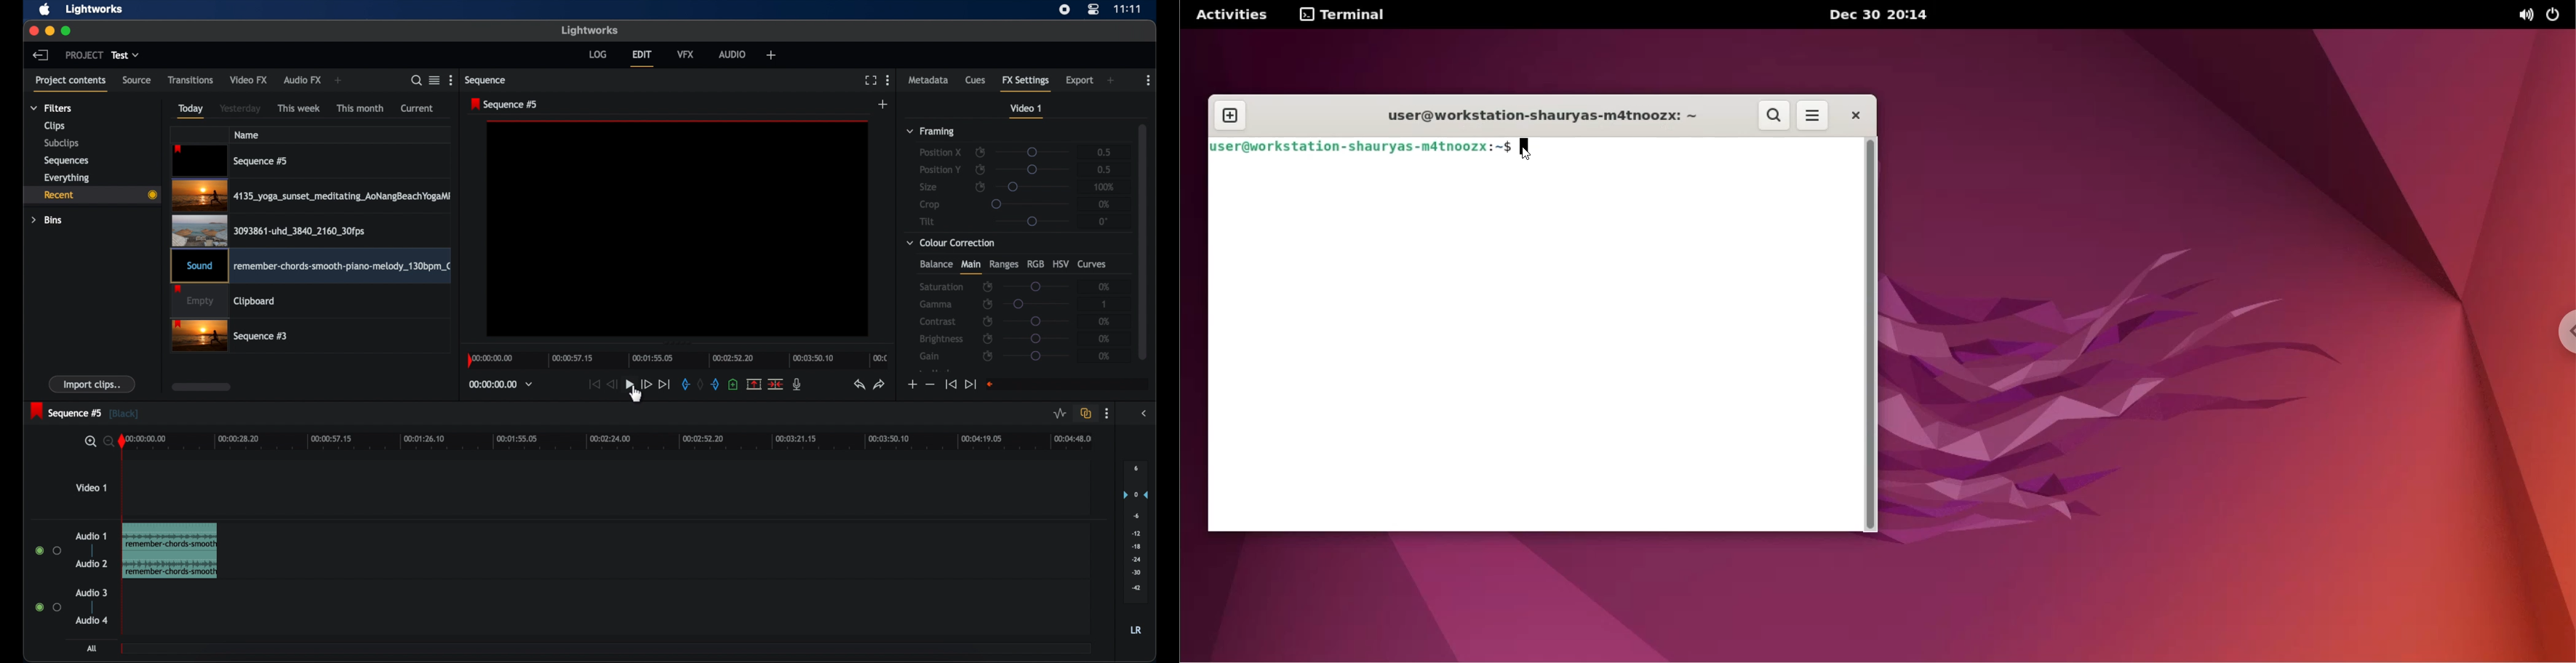 The width and height of the screenshot is (2576, 672). Describe the element at coordinates (340, 80) in the screenshot. I see `add` at that location.